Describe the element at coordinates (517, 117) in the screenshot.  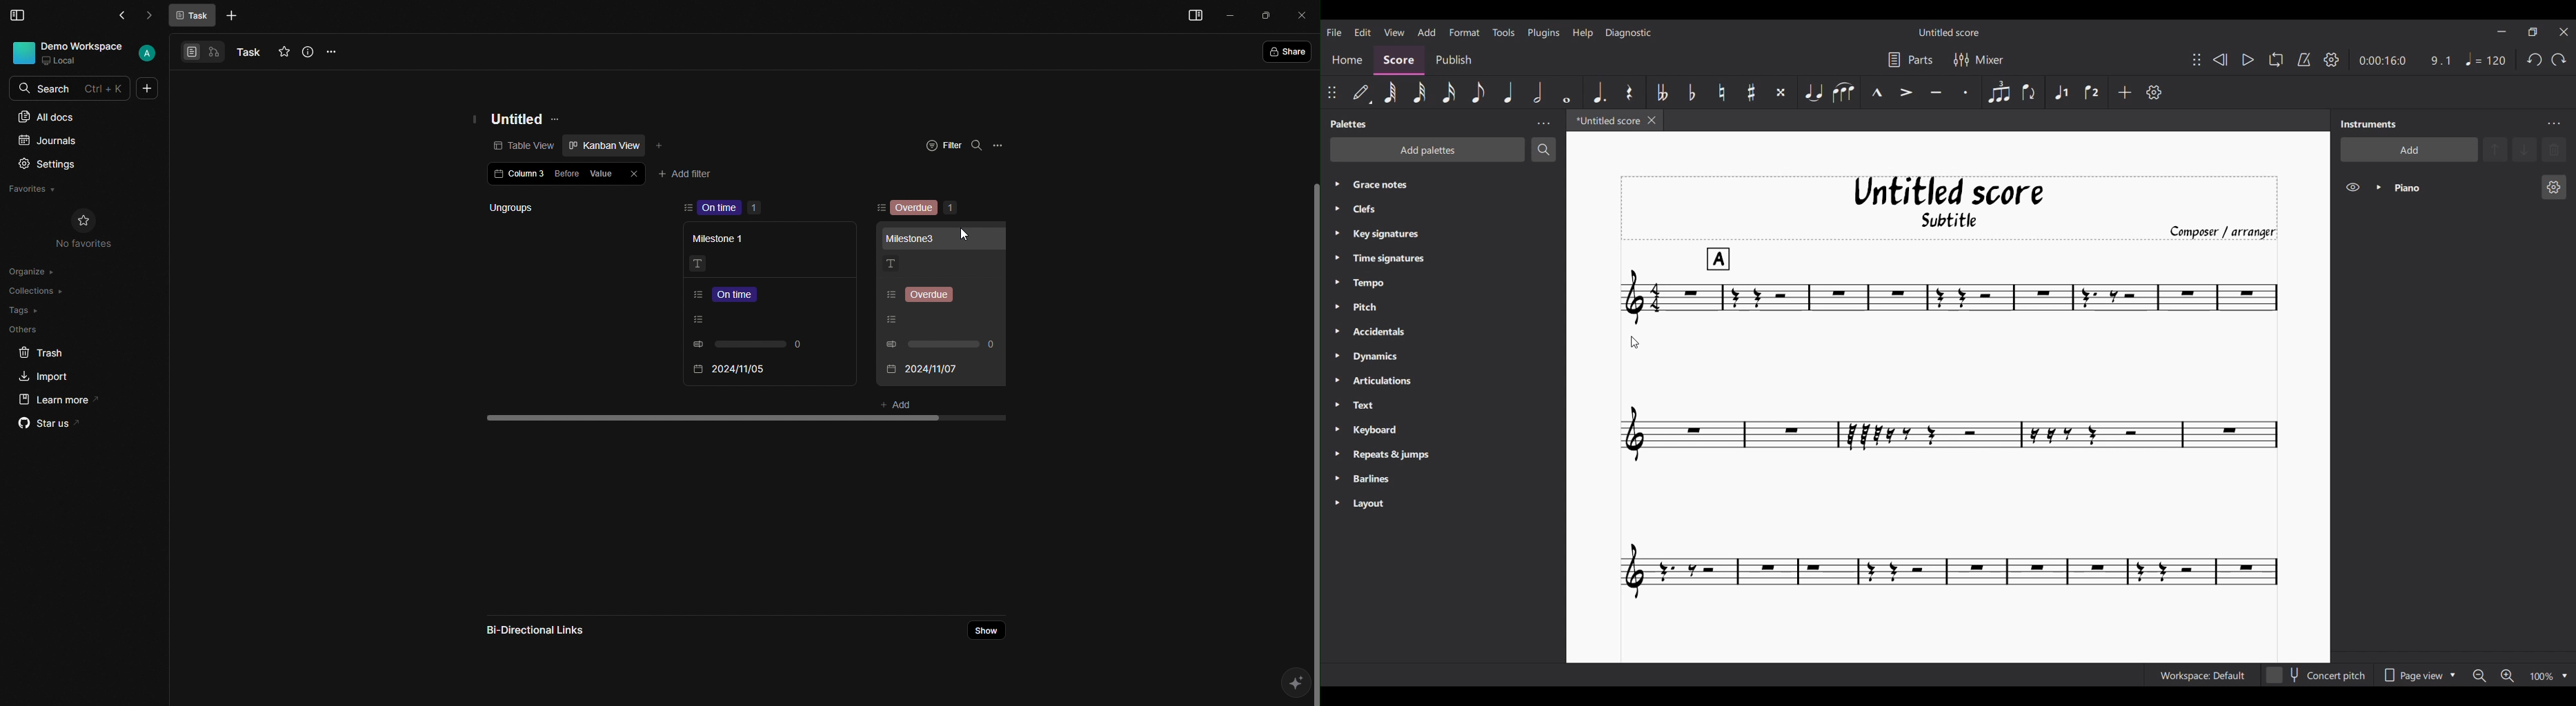
I see `Untitled` at that location.